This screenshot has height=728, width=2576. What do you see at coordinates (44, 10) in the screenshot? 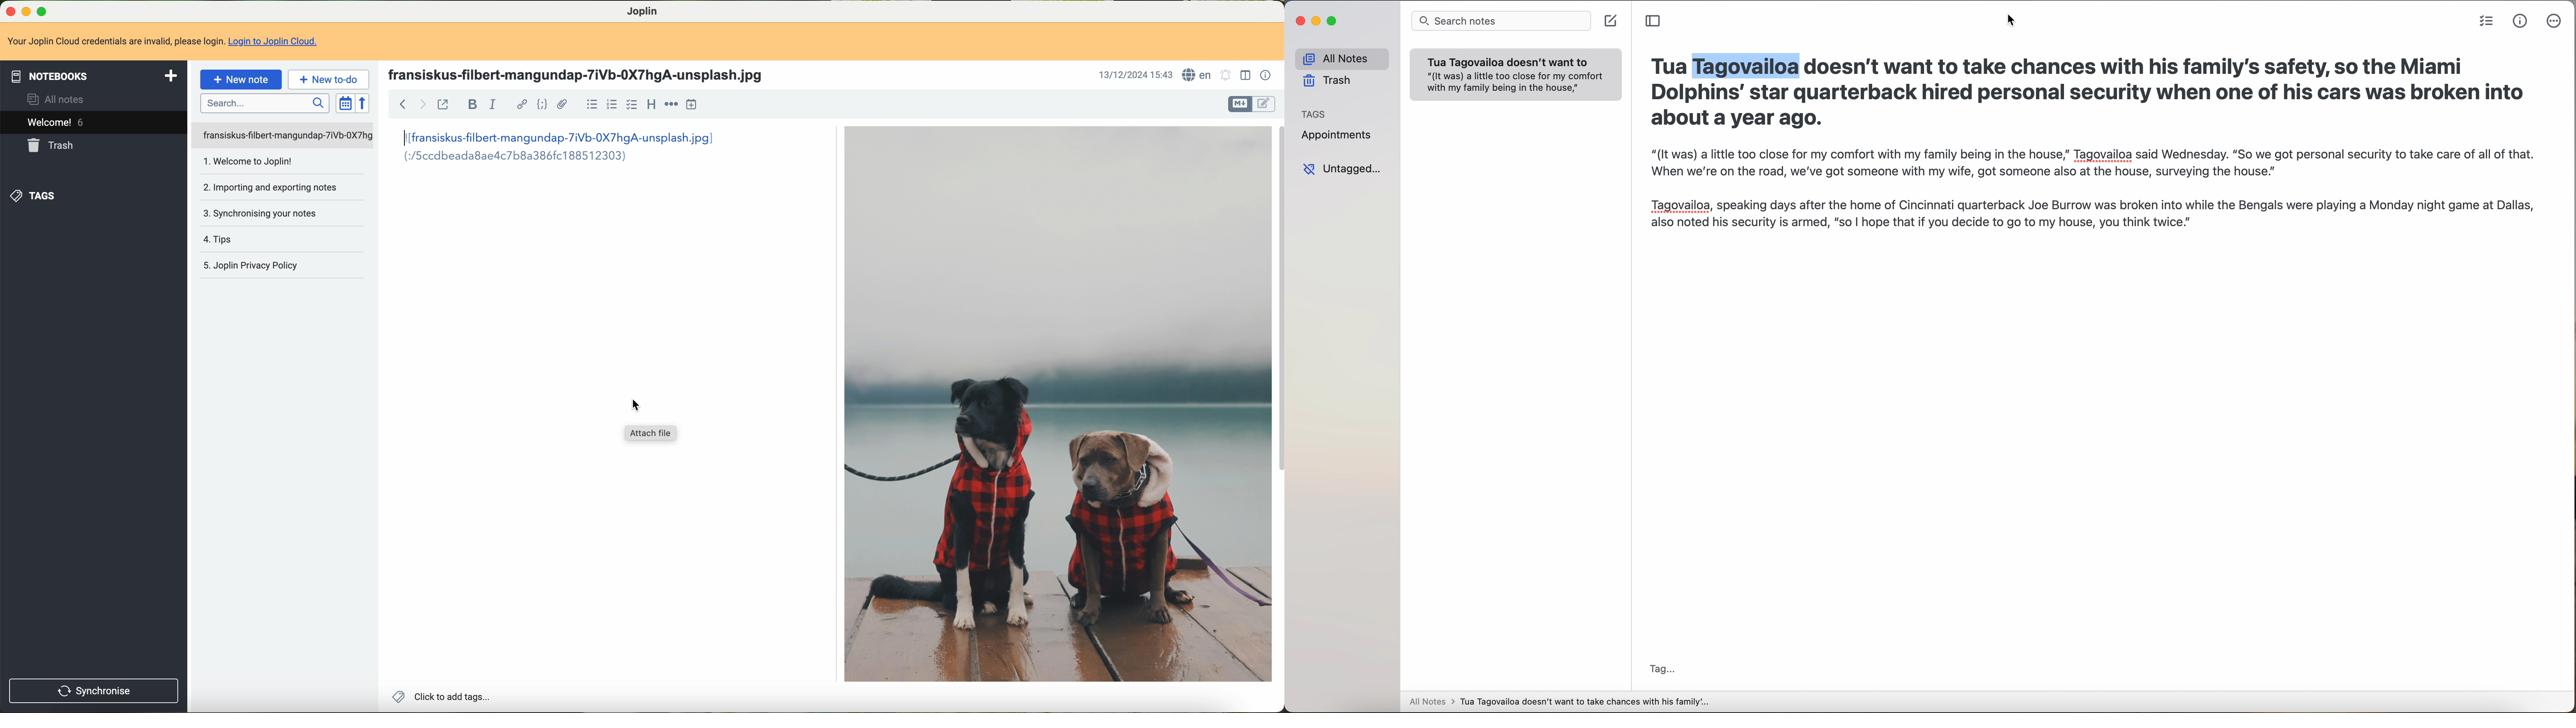
I see `maximize Calibre` at bounding box center [44, 10].